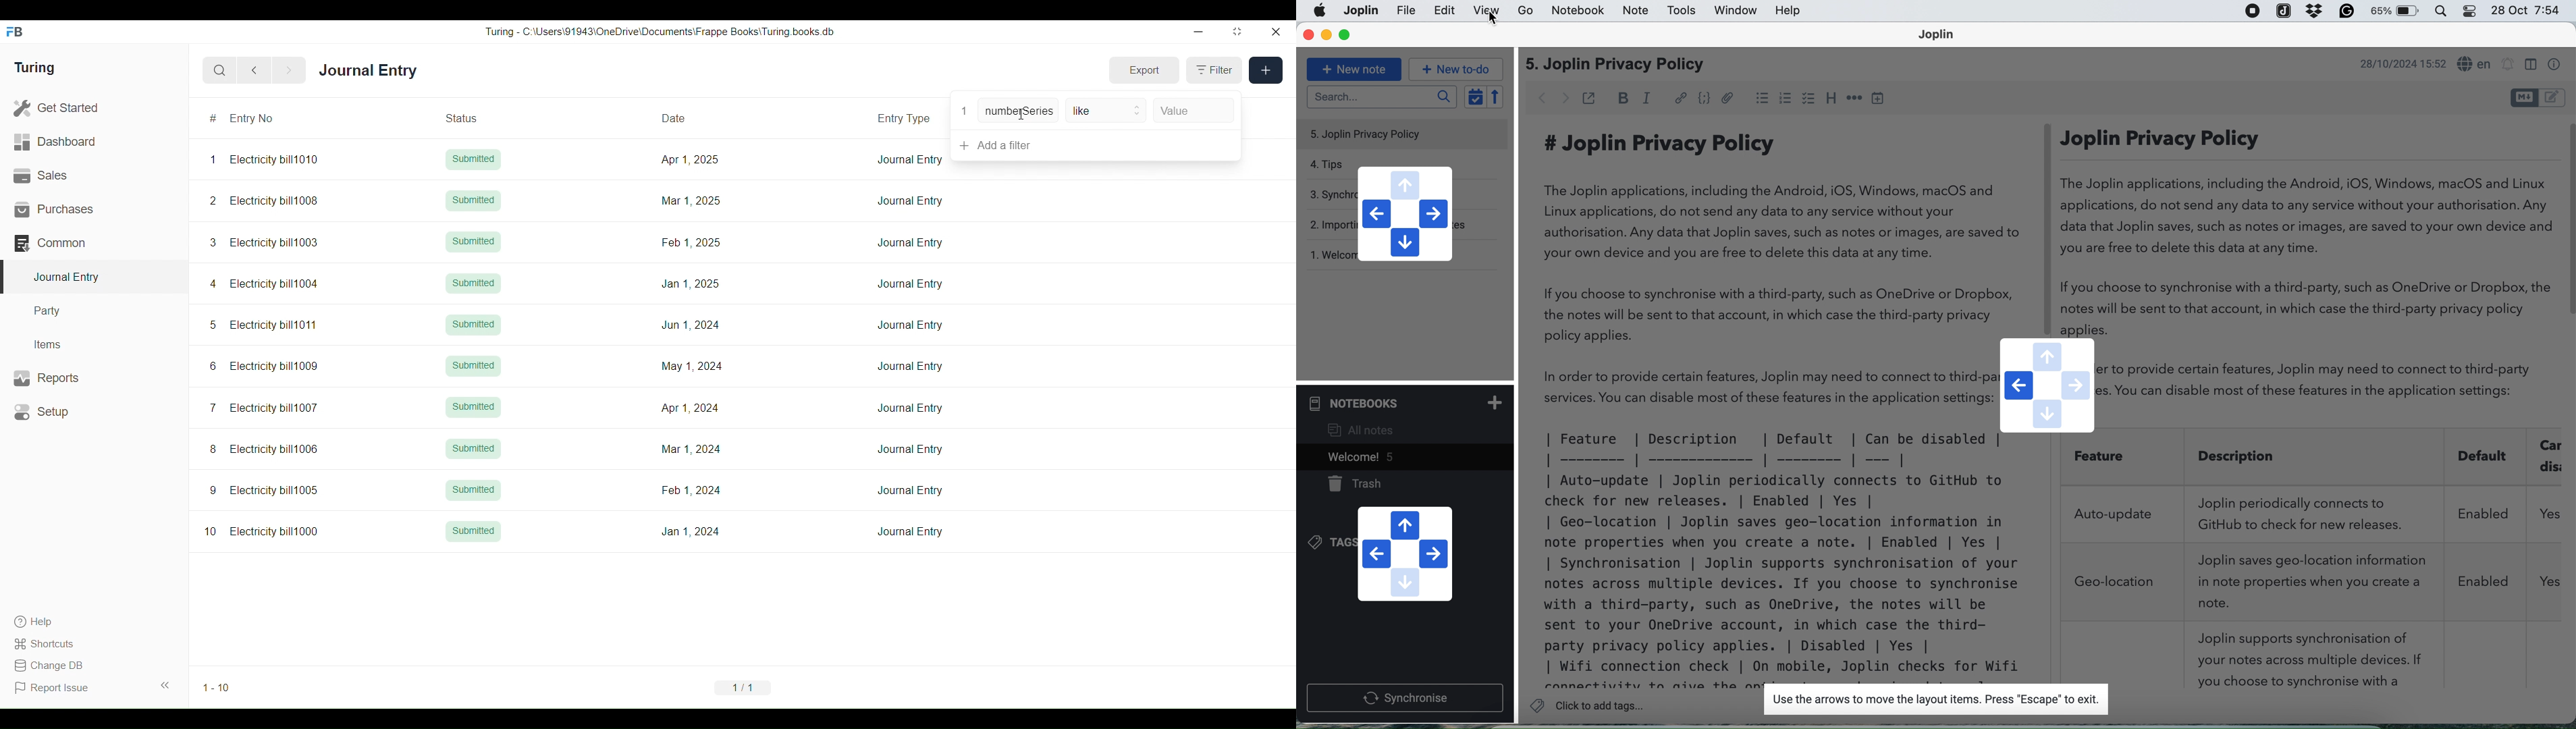 Image resolution: width=2576 pixels, height=756 pixels. What do you see at coordinates (2397, 12) in the screenshot?
I see `battery` at bounding box center [2397, 12].